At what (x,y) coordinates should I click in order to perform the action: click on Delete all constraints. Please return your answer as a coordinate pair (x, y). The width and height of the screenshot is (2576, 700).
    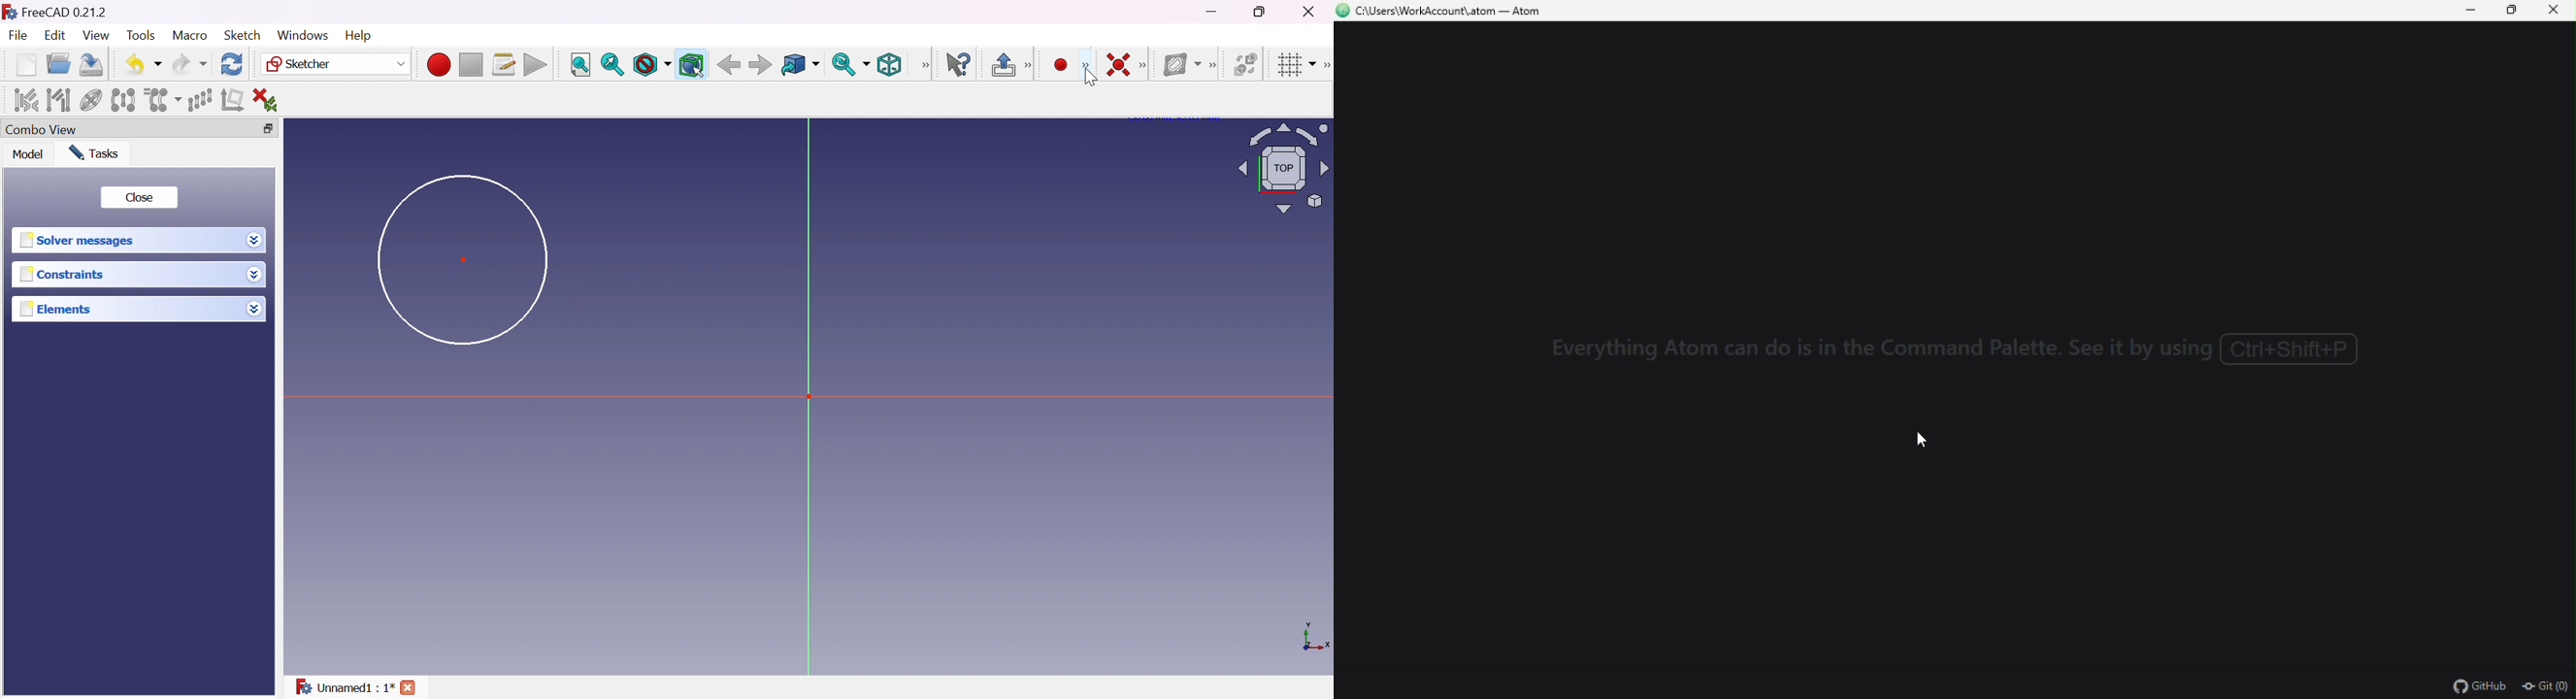
    Looking at the image, I should click on (270, 100).